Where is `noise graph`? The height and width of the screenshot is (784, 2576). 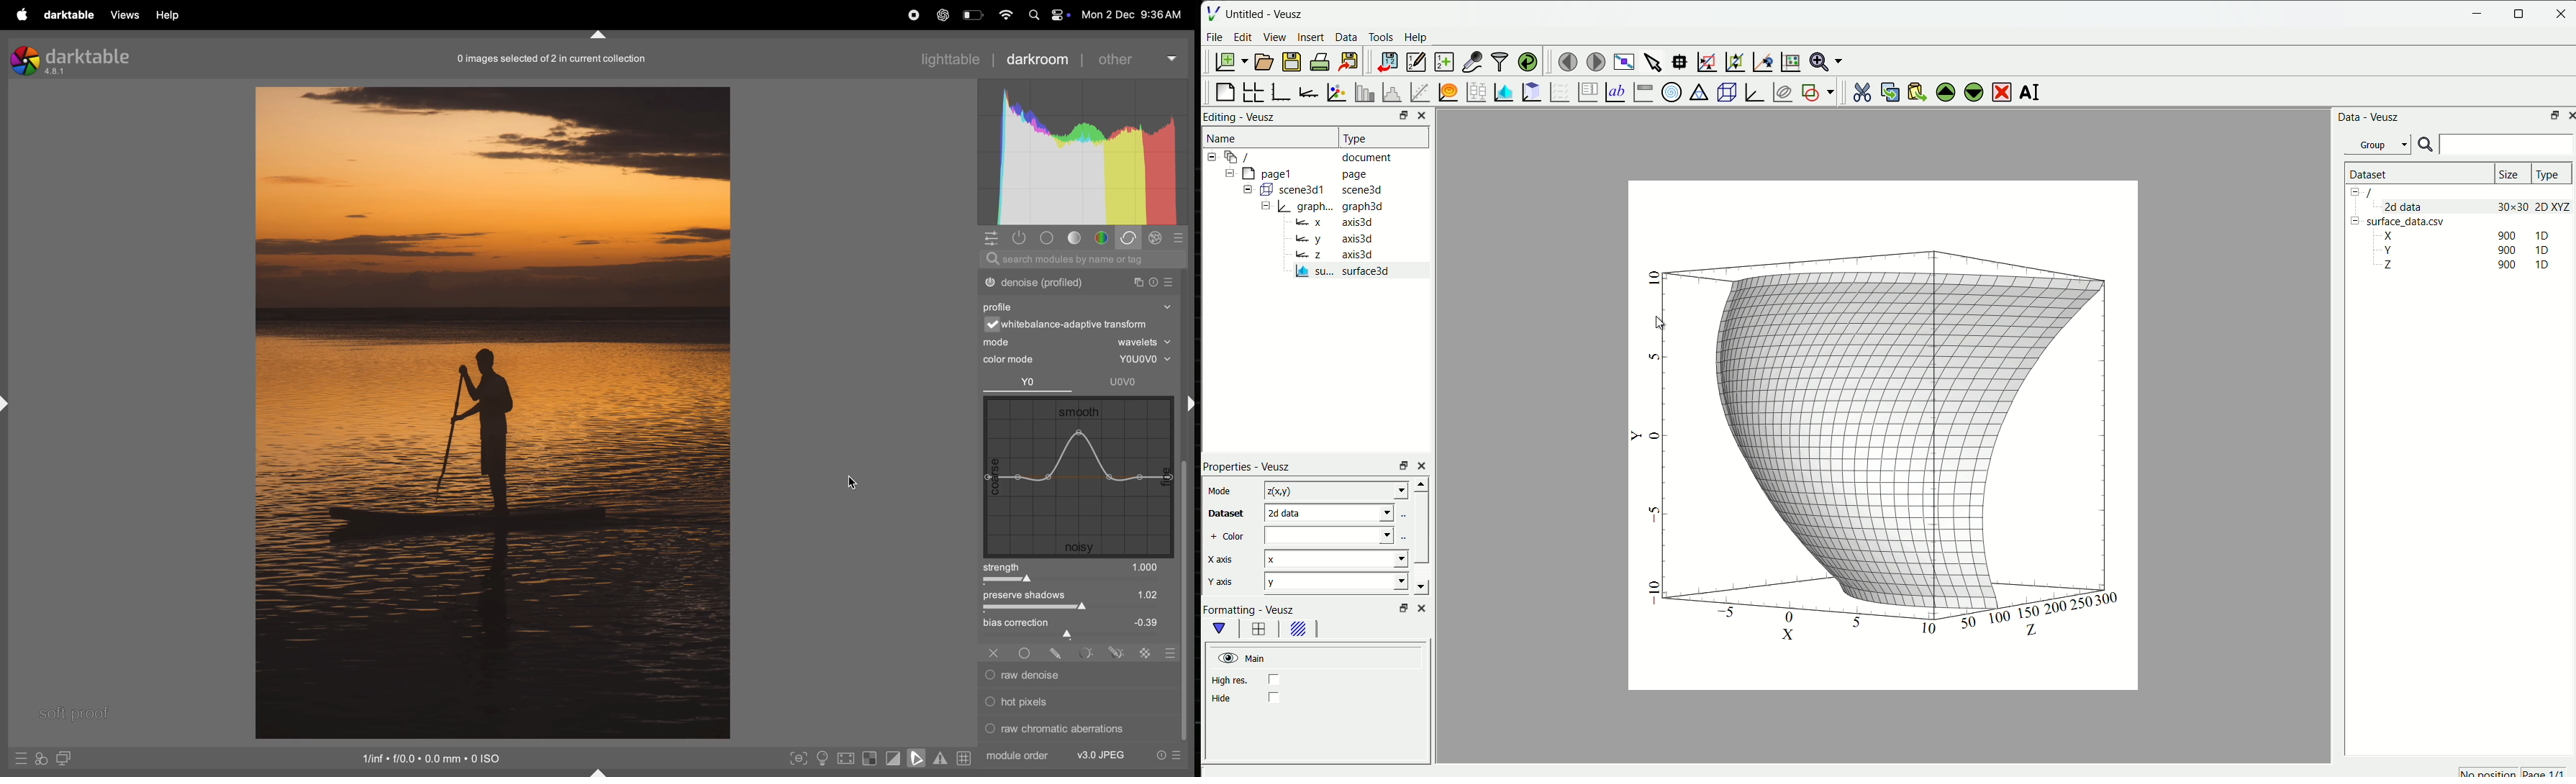
noise graph is located at coordinates (1079, 478).